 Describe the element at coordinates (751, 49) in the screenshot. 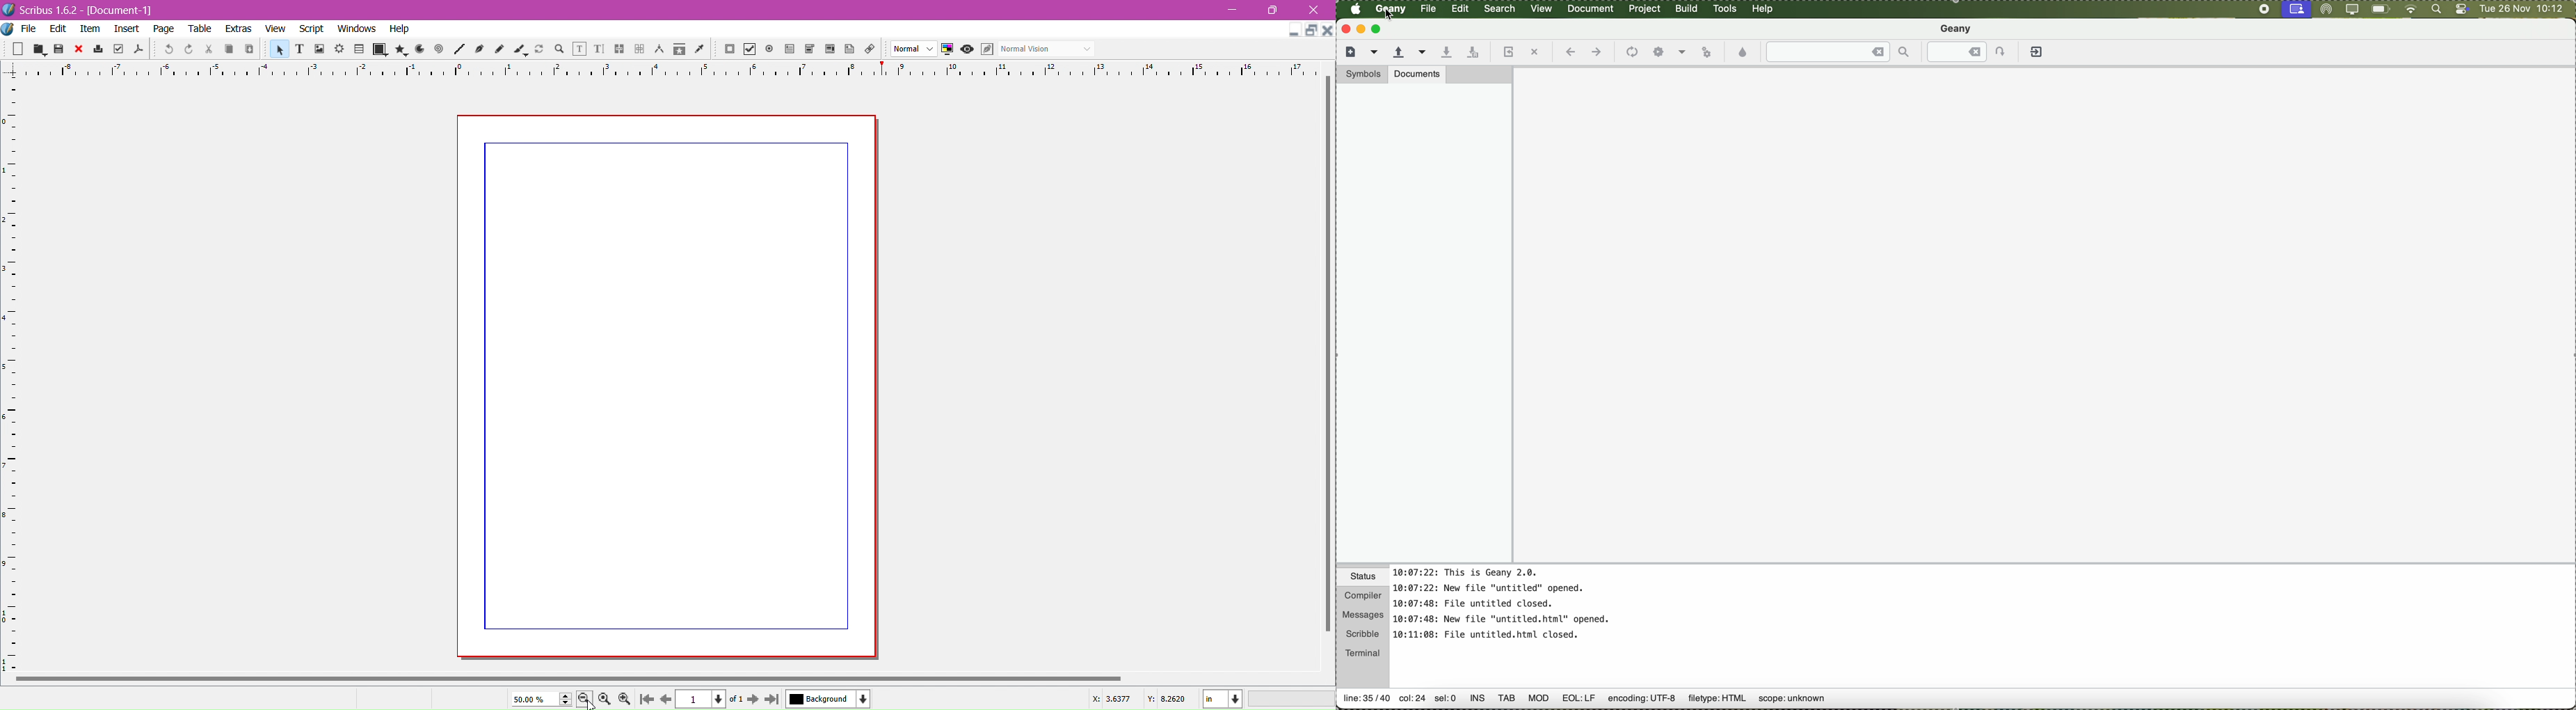

I see `PDF Check Box` at that location.